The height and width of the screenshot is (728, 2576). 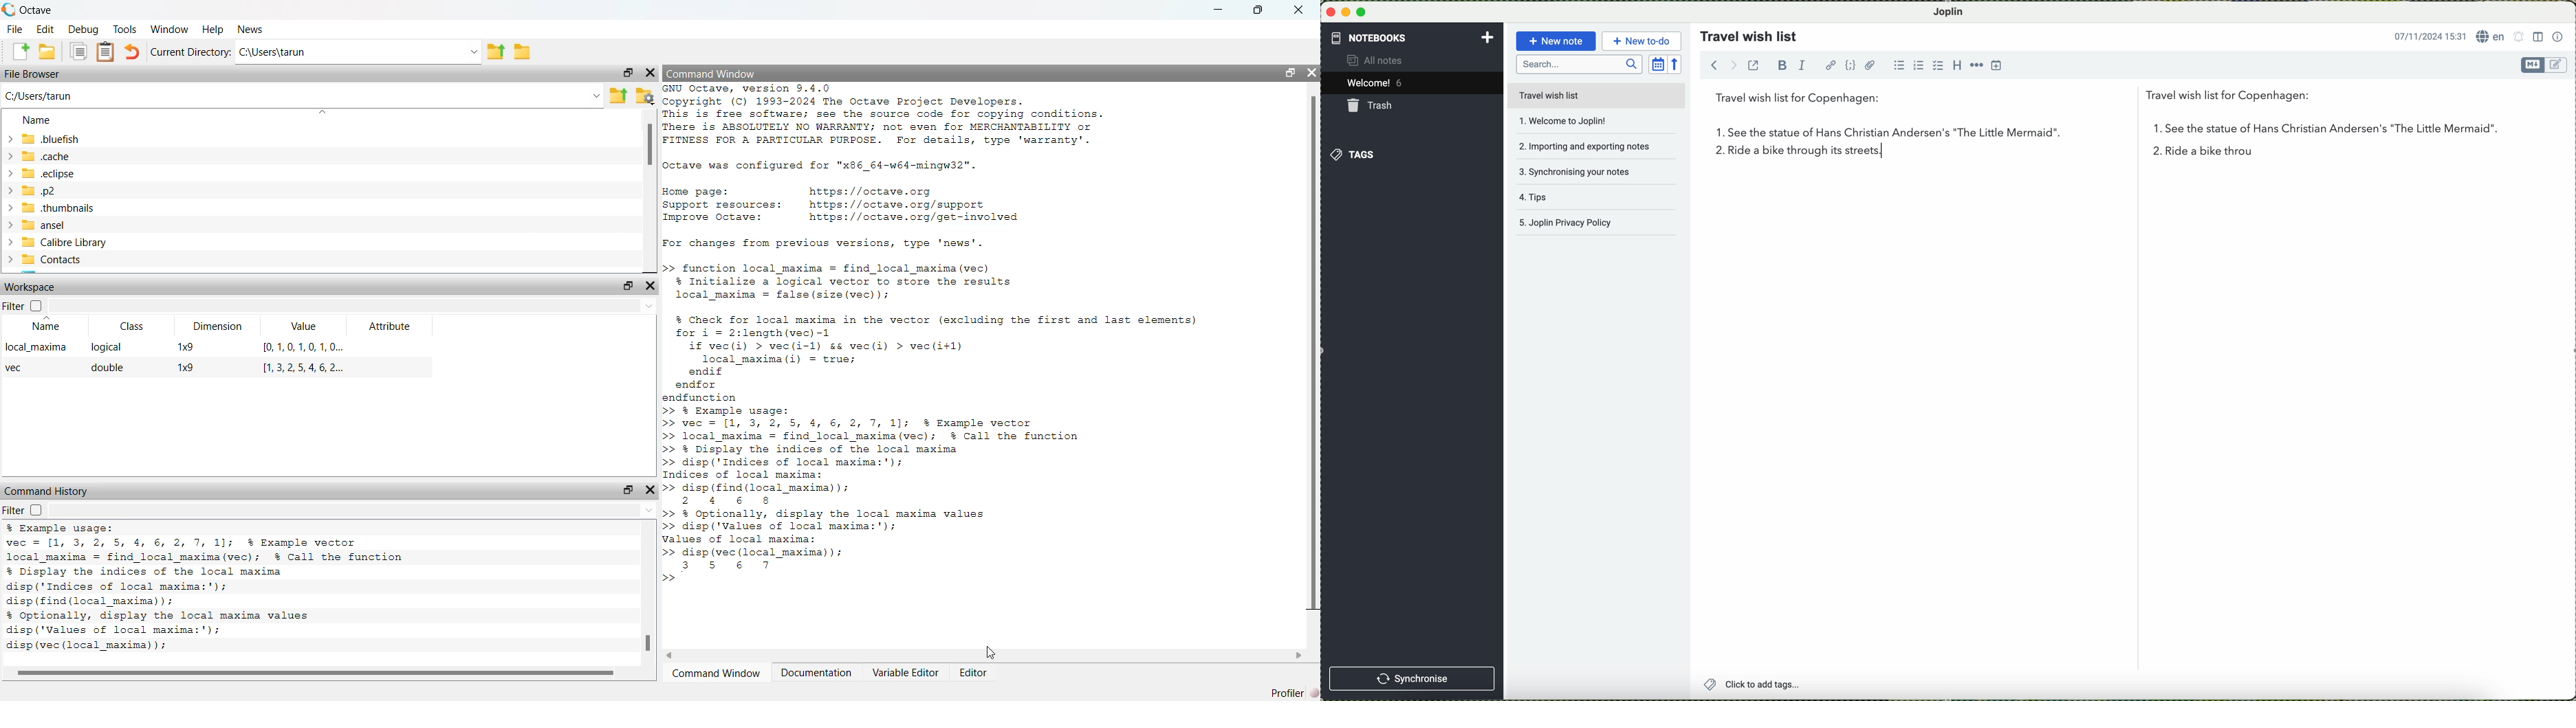 I want to click on ride a bike through its streets., so click(x=1800, y=156).